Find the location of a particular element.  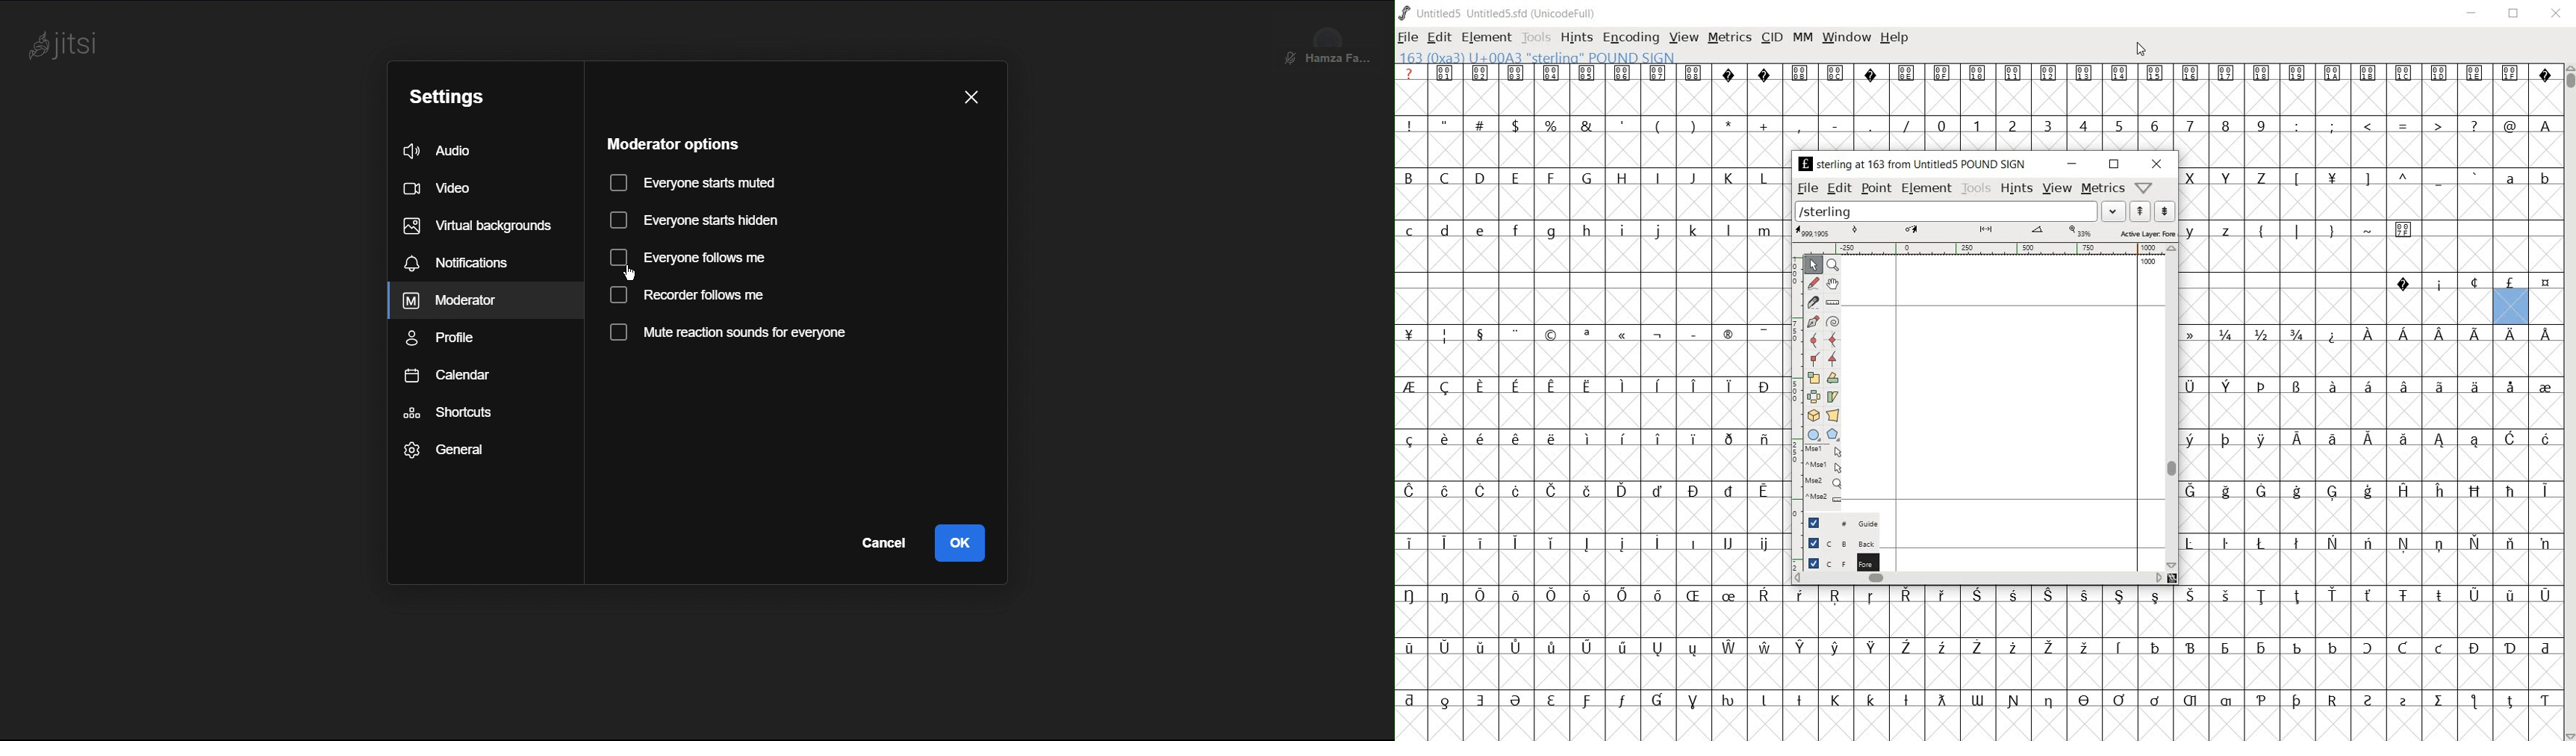

Symbol is located at coordinates (1480, 649).